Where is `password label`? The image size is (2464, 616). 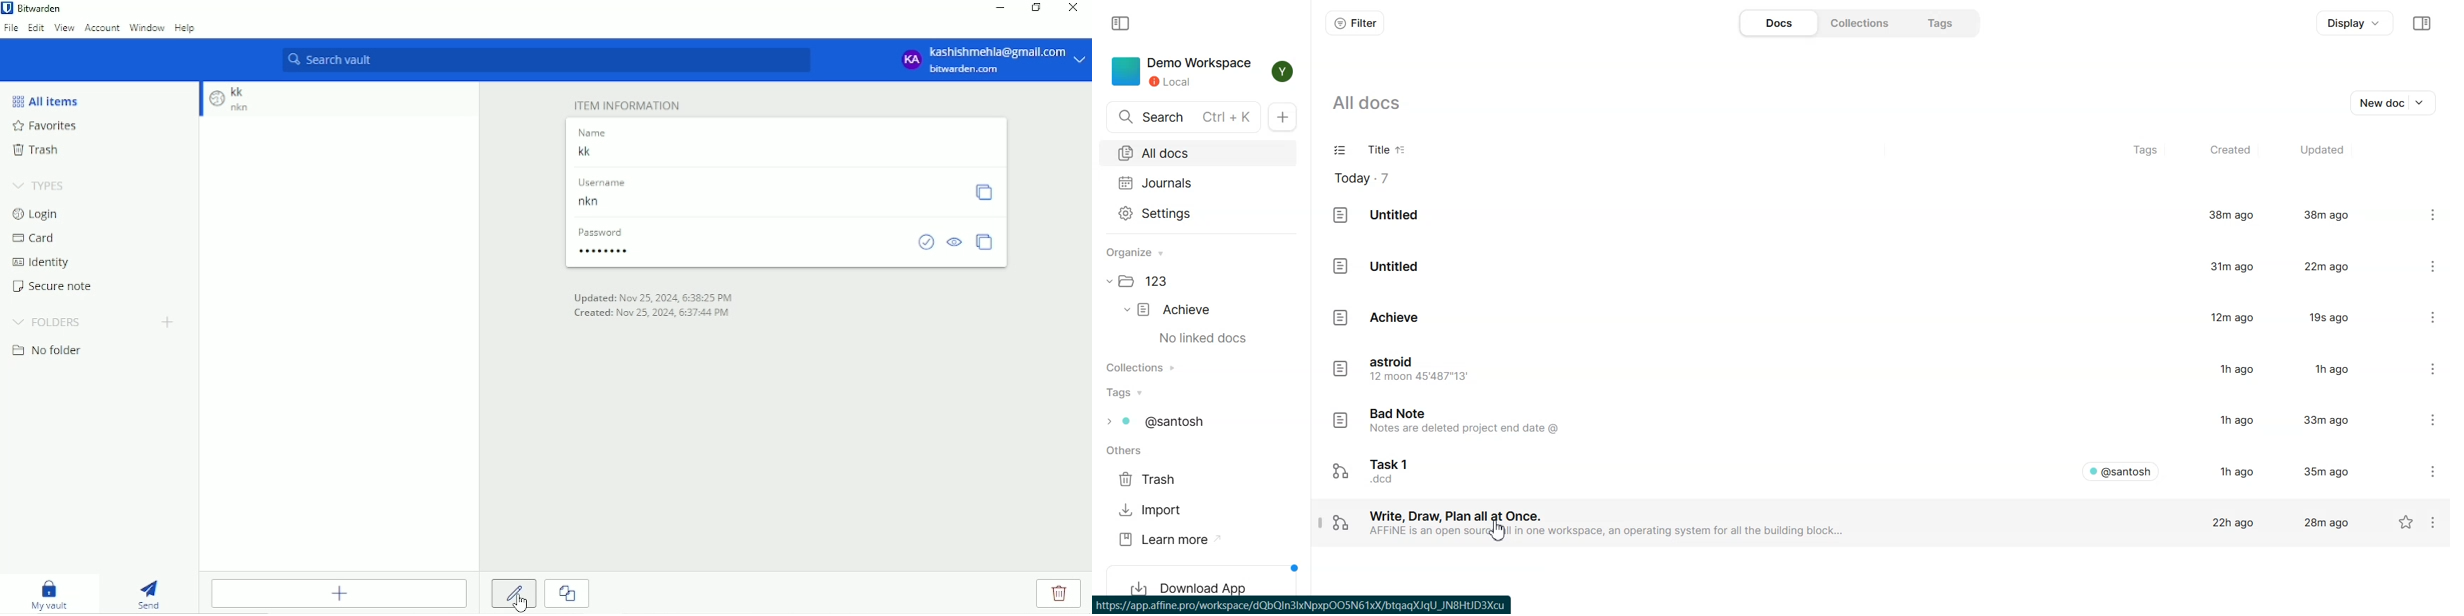
password label is located at coordinates (604, 232).